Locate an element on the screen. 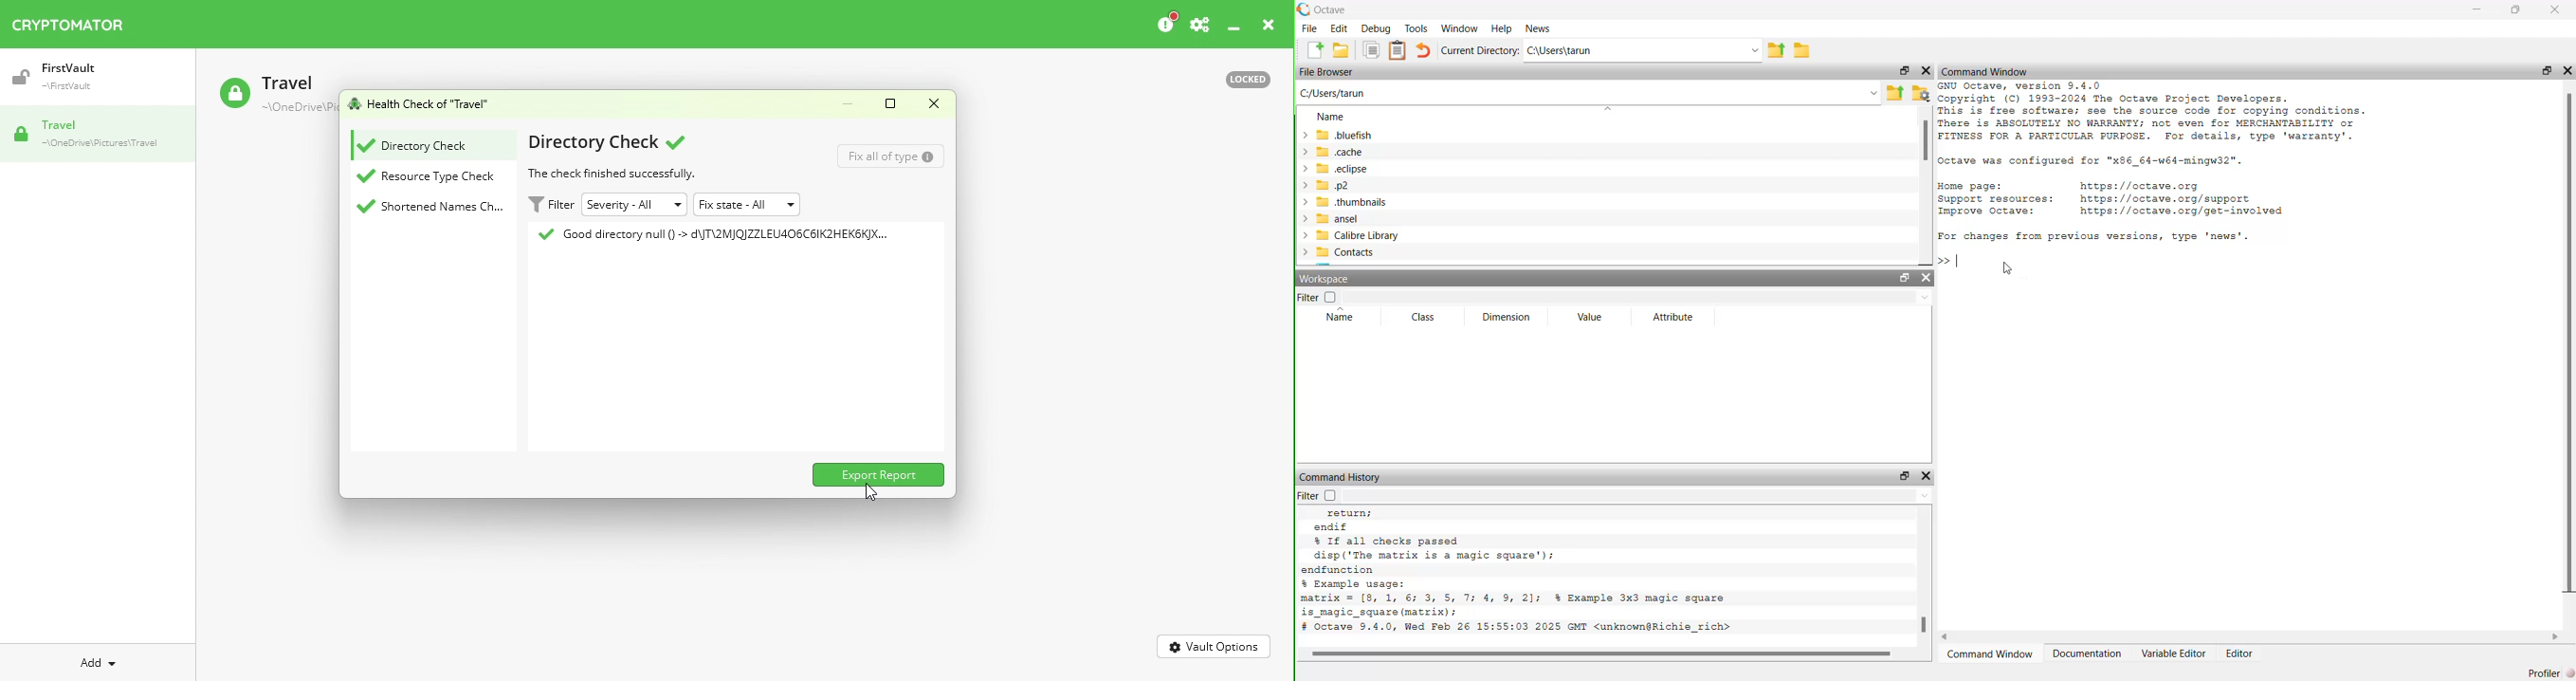 The image size is (2576, 700). maximize is located at coordinates (1904, 477).